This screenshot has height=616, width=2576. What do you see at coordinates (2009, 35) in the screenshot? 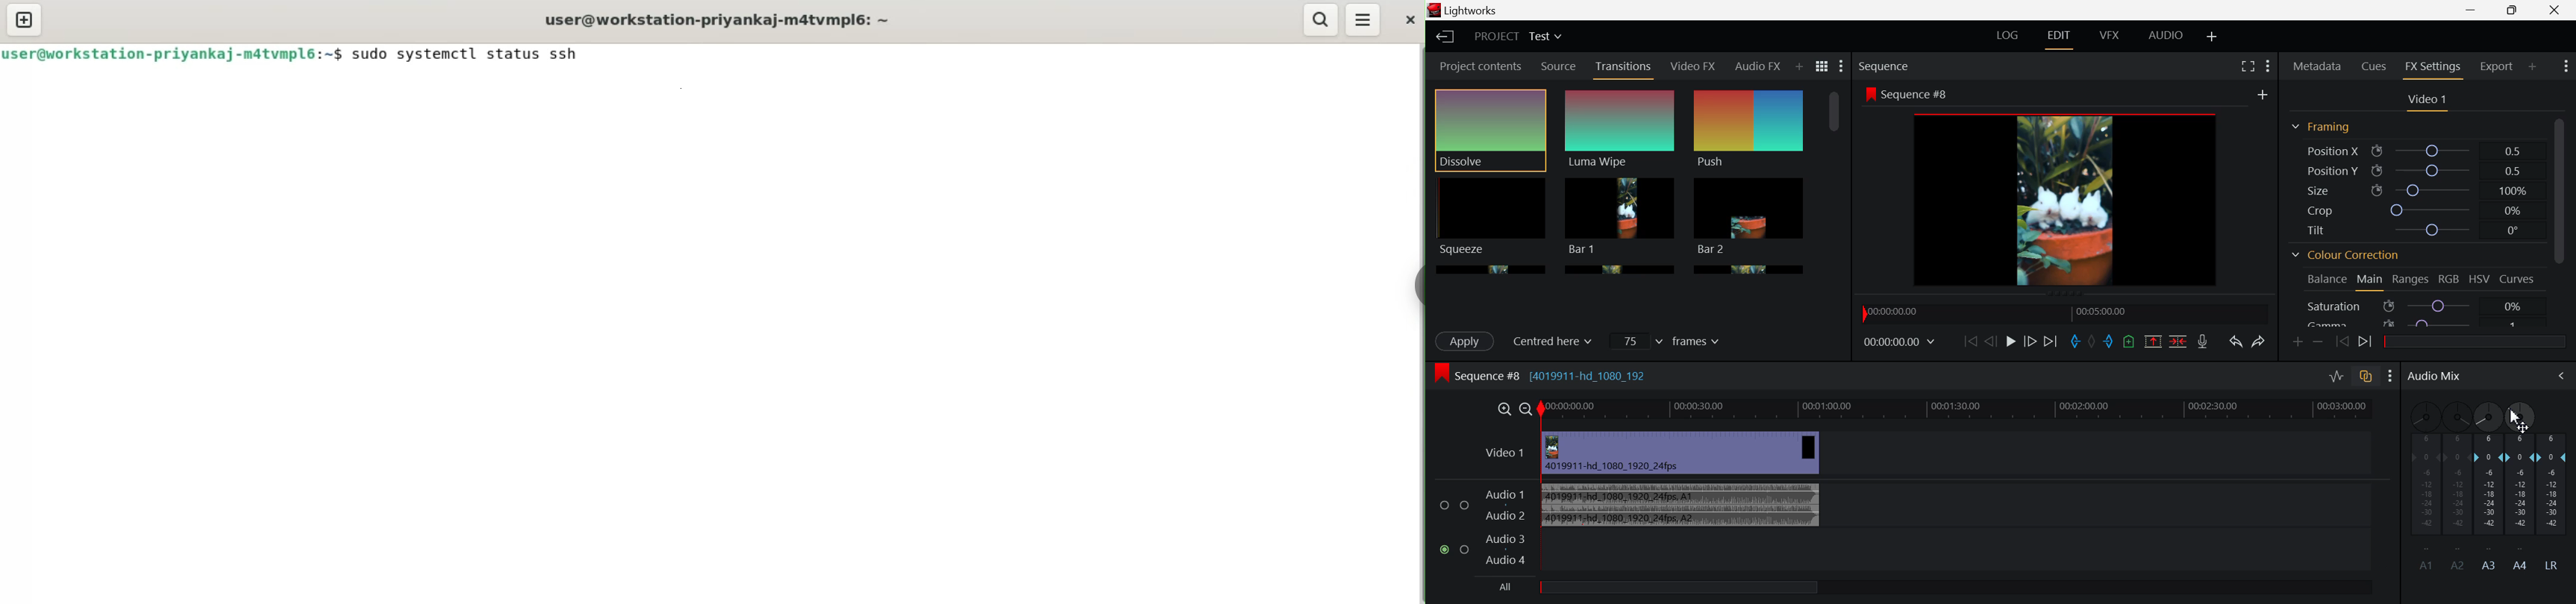
I see `LOG Layout` at bounding box center [2009, 35].